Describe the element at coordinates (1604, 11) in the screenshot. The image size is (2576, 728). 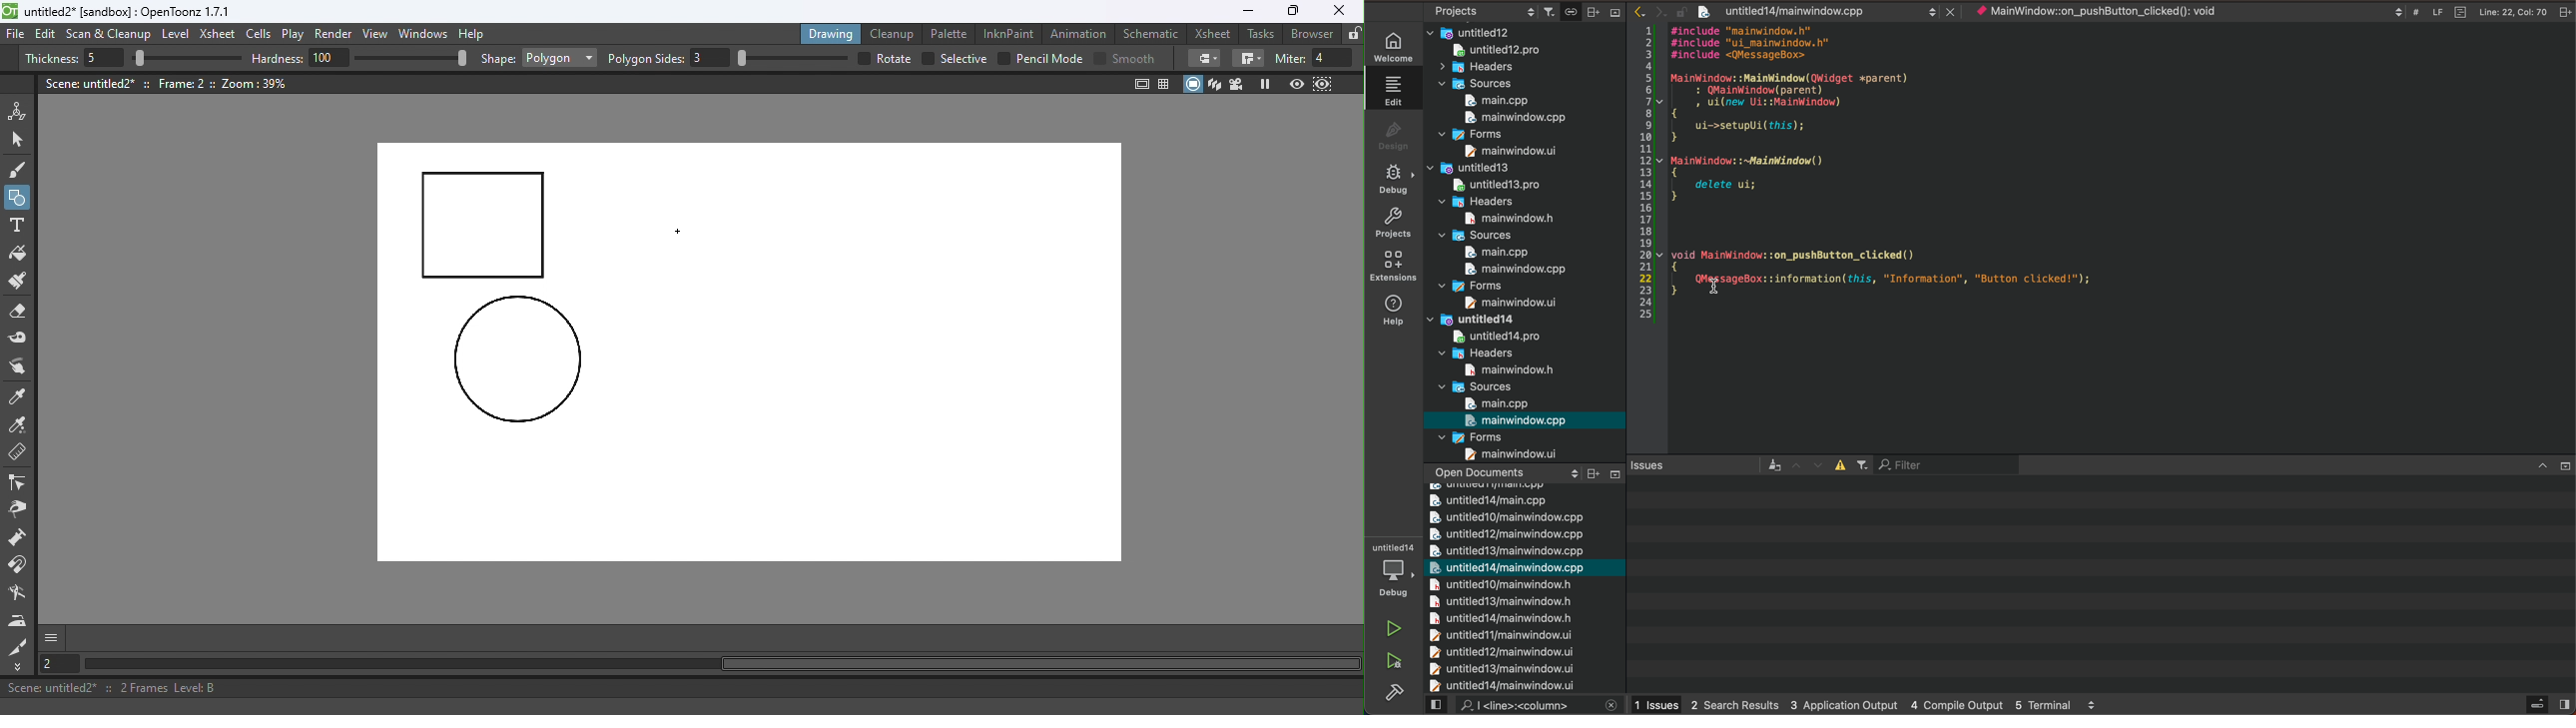
I see `slide bar` at that location.